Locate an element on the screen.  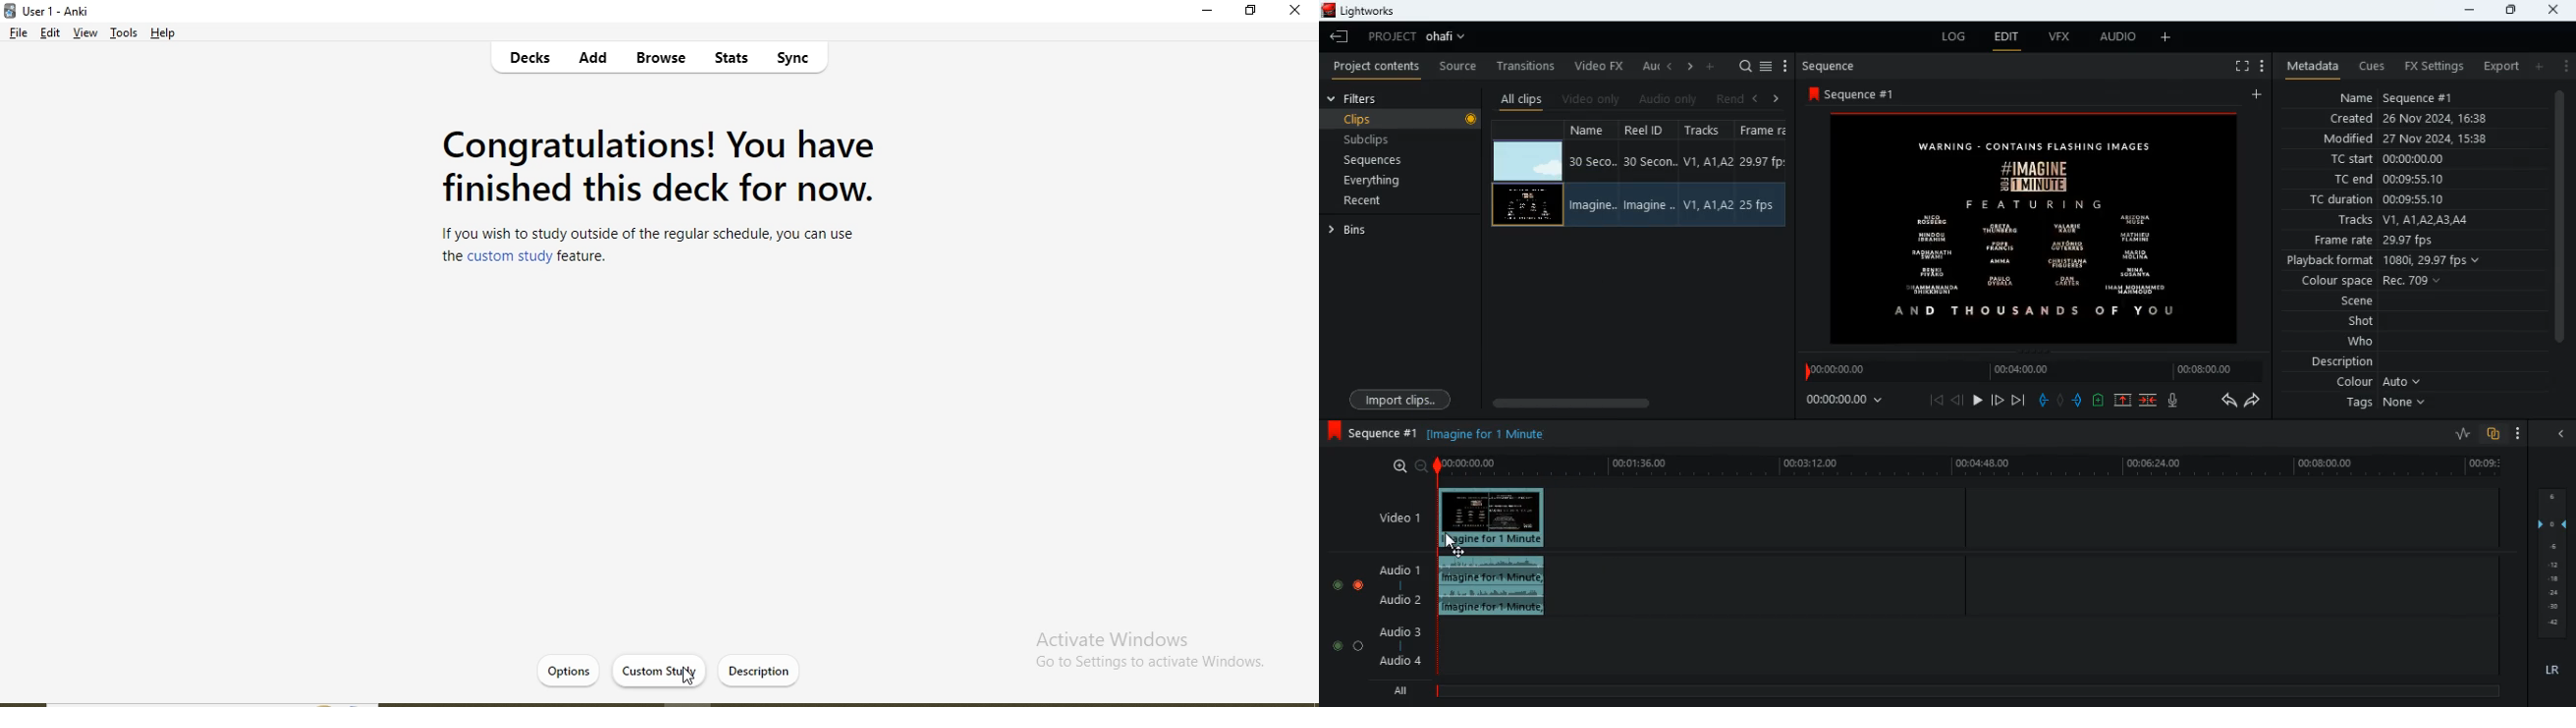
left is located at coordinates (1758, 98).